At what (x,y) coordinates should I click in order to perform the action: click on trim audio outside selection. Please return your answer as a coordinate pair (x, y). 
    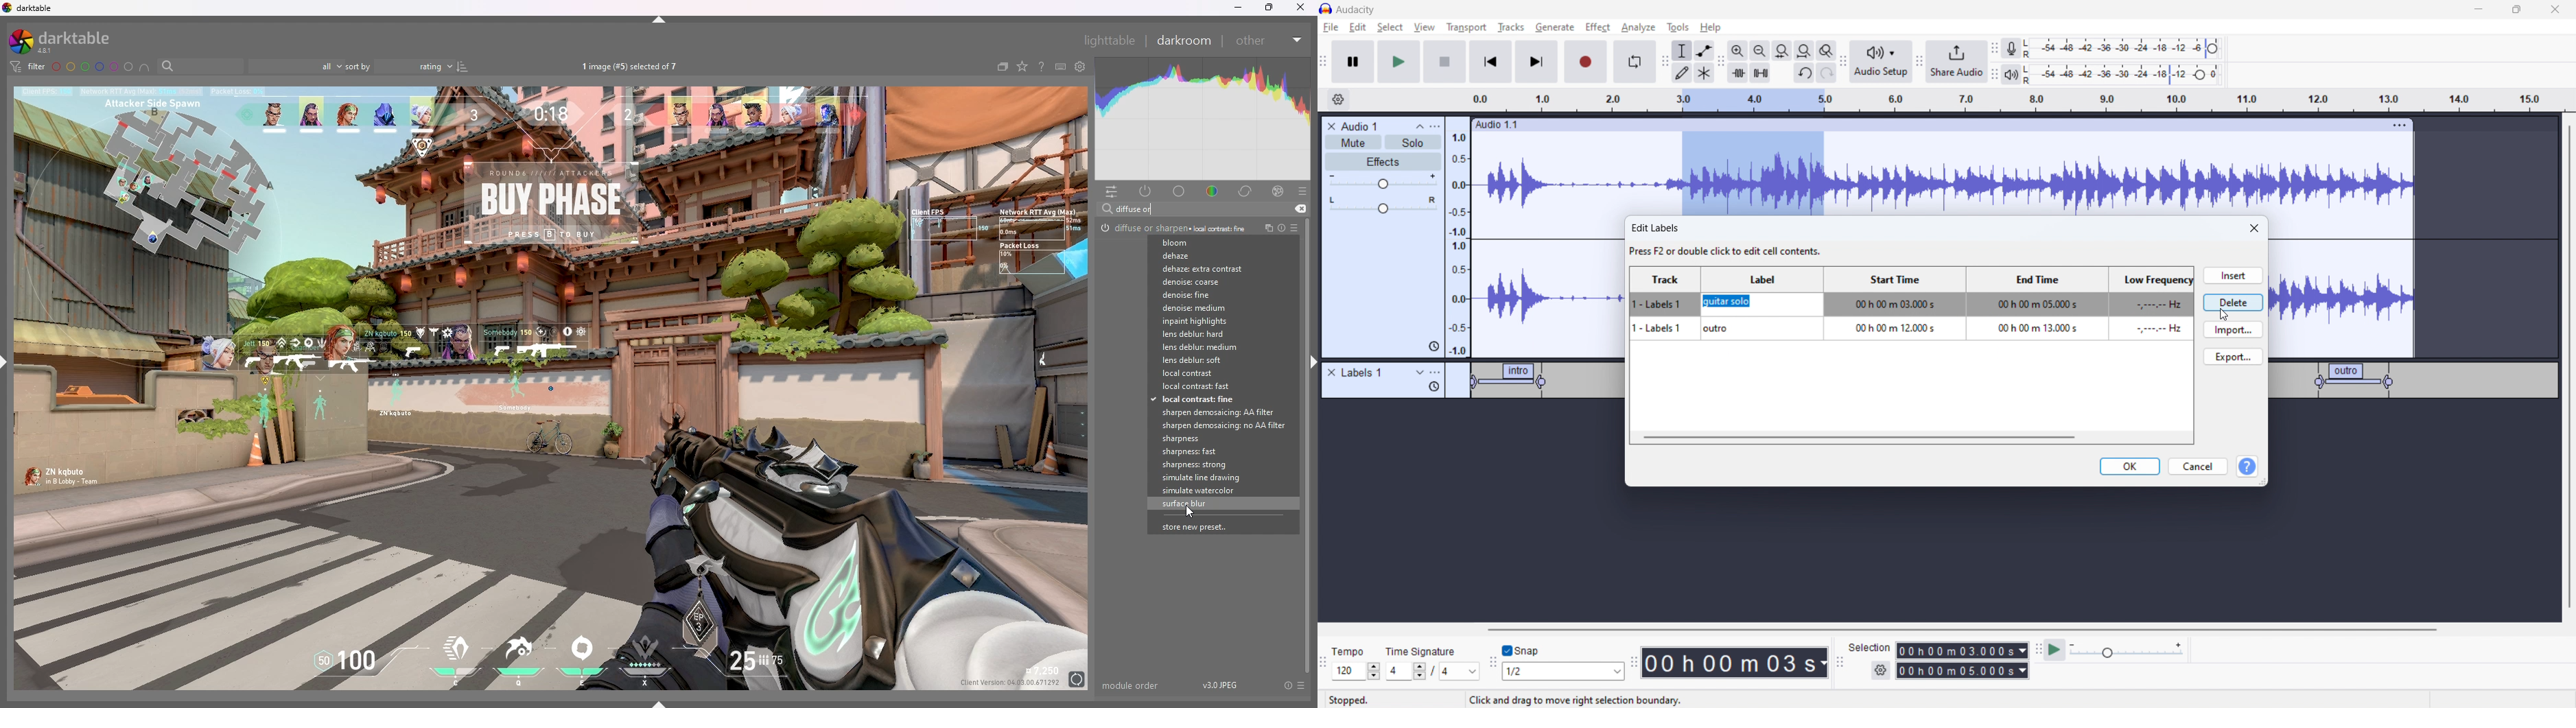
    Looking at the image, I should click on (1738, 72).